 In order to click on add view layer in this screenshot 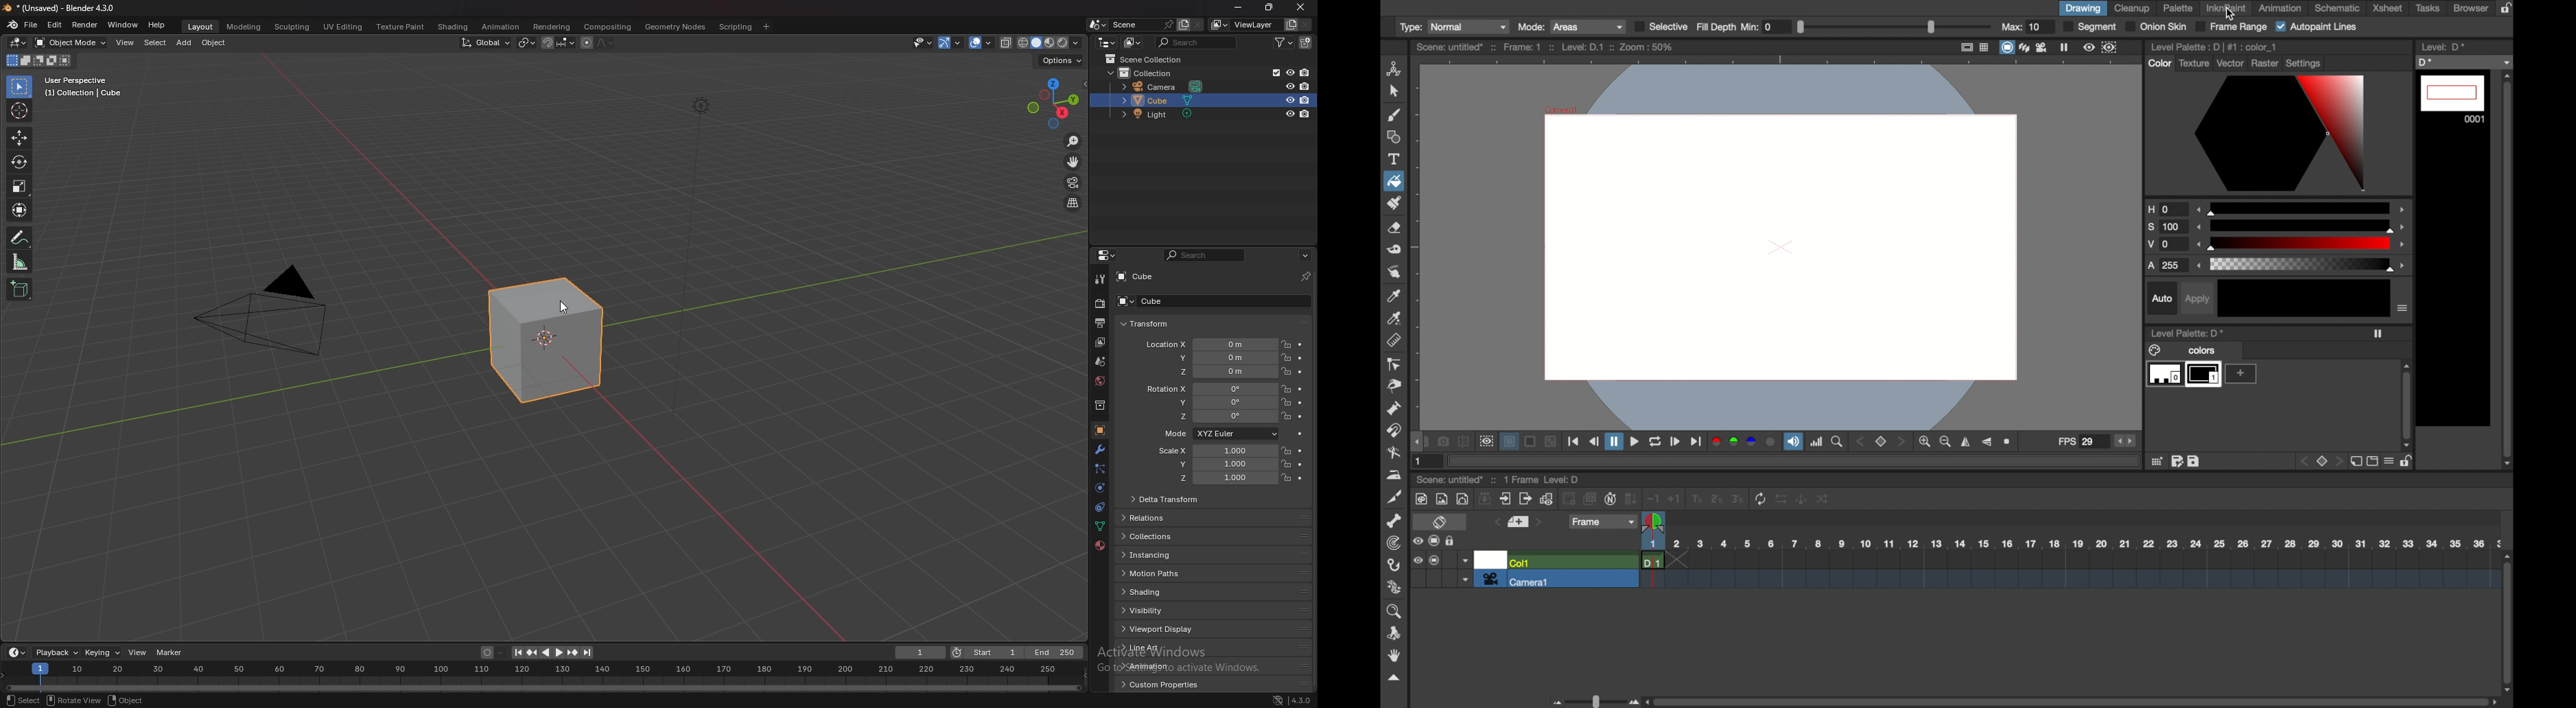, I will do `click(1290, 24)`.